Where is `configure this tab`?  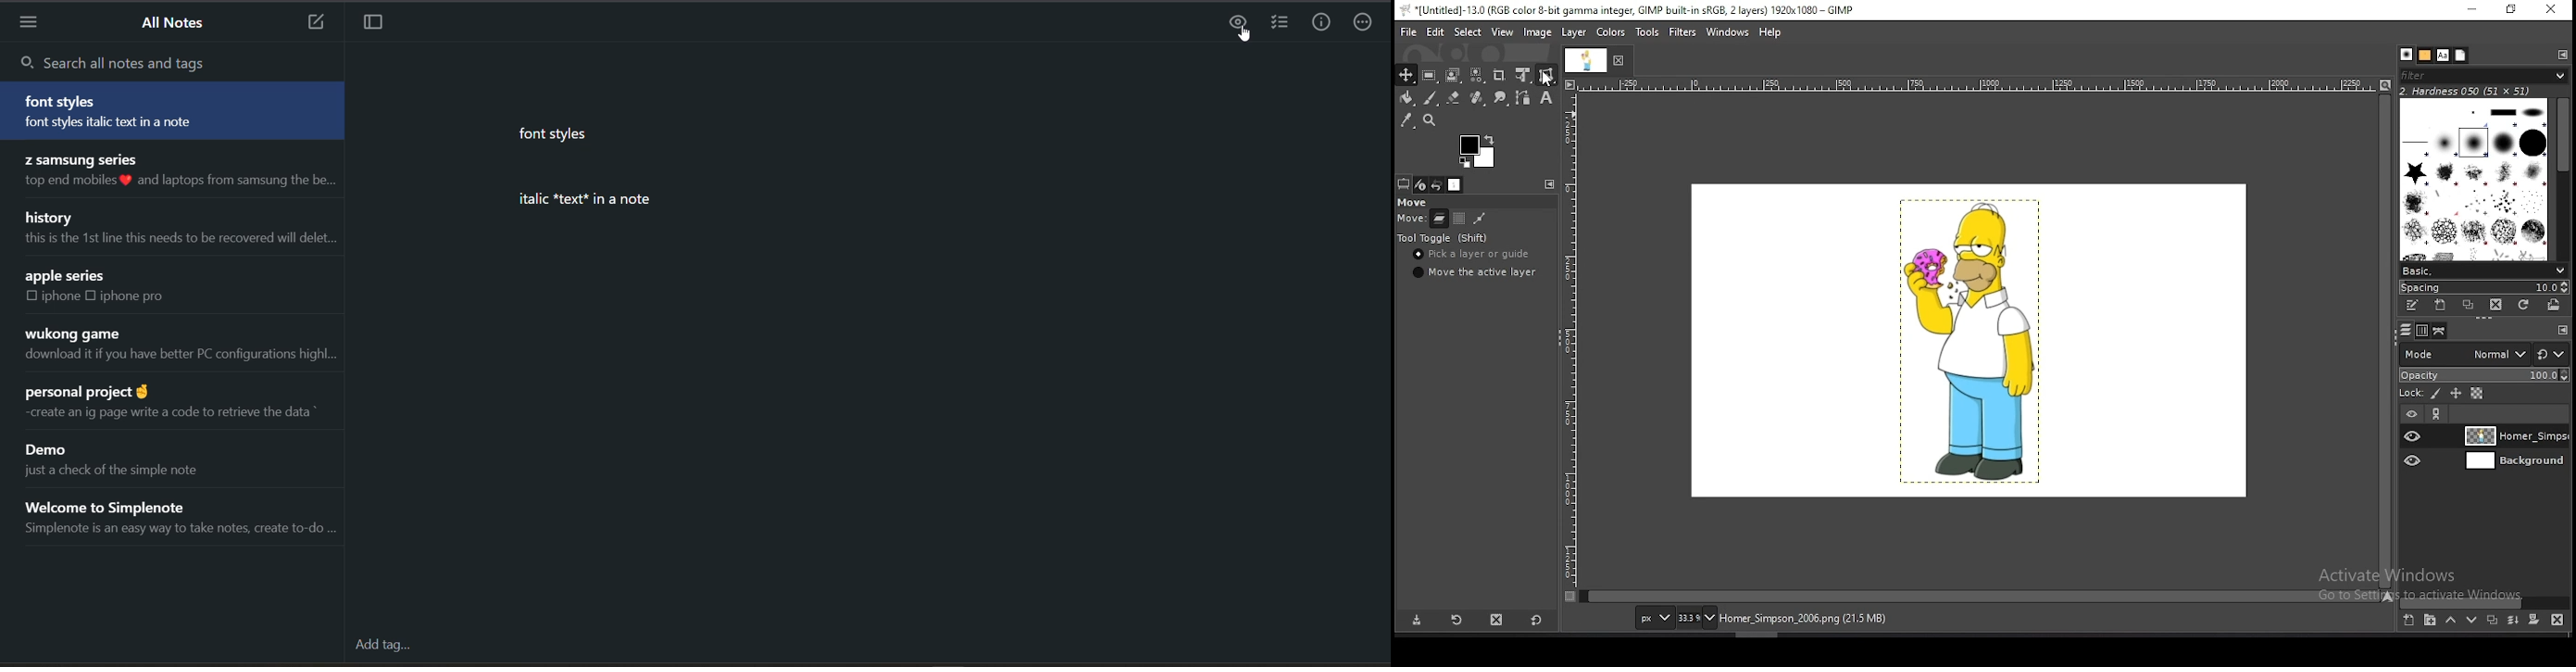
configure this tab is located at coordinates (1551, 184).